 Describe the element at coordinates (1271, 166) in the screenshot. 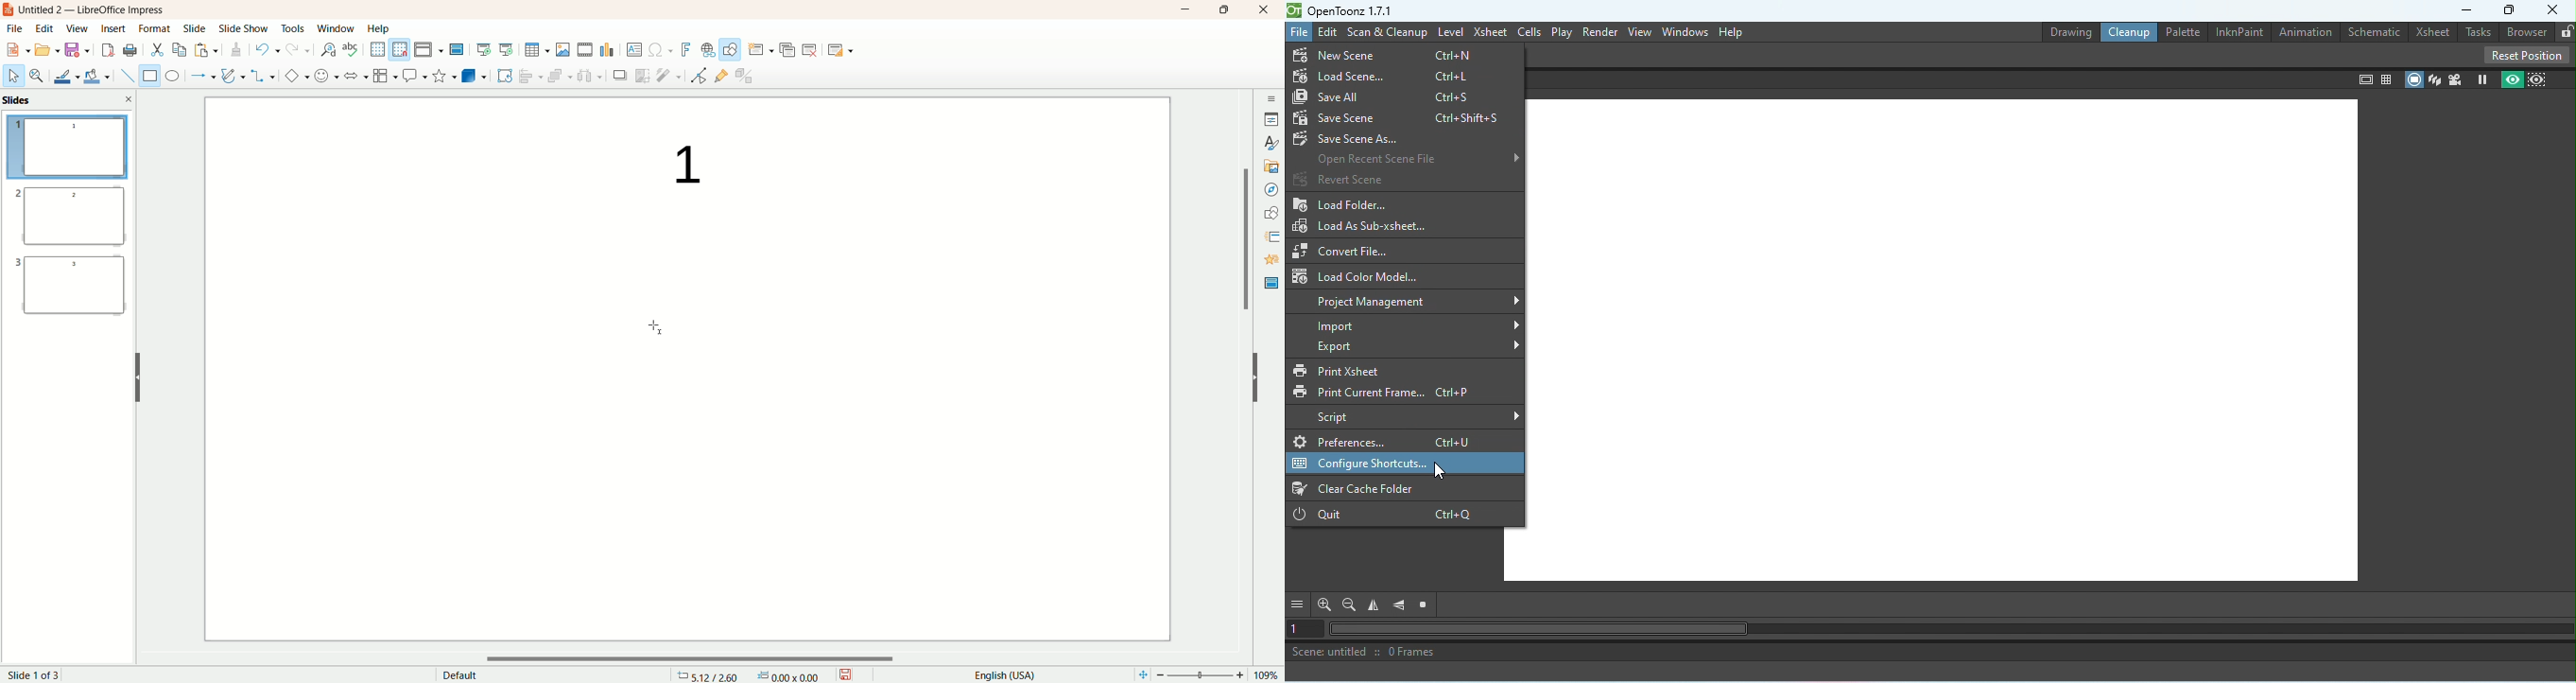

I see `gallery` at that location.